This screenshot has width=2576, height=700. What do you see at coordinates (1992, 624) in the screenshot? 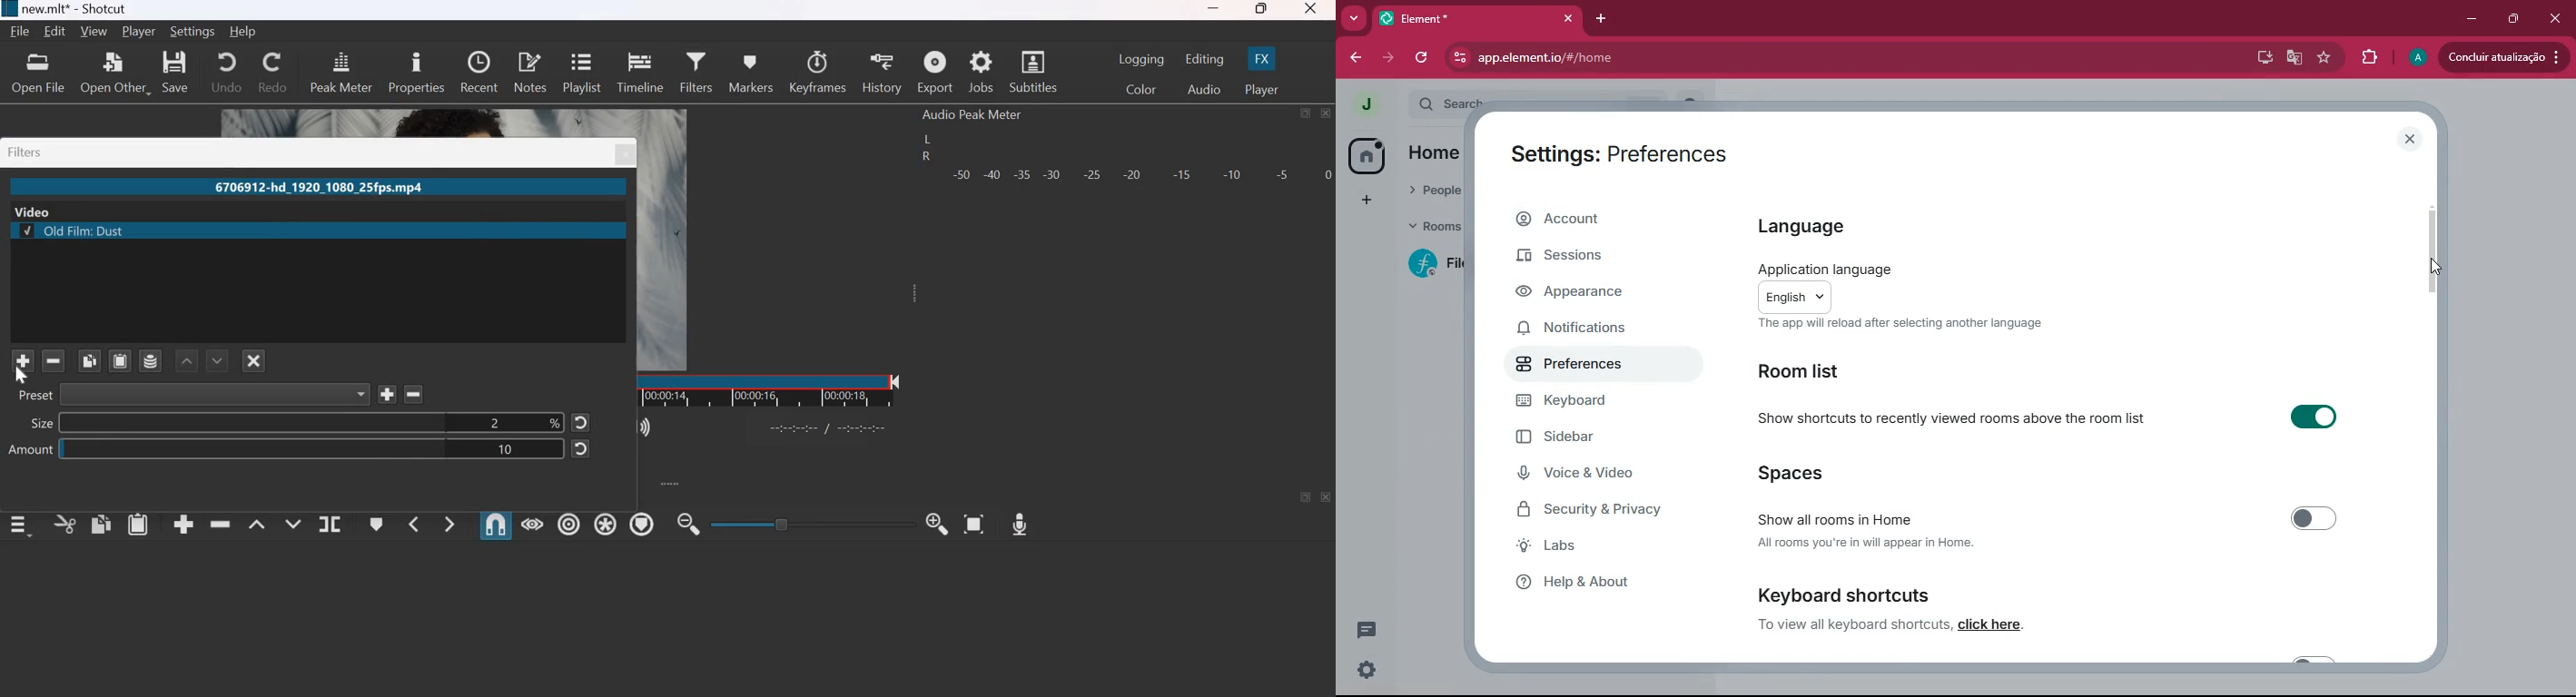
I see `Click here` at bounding box center [1992, 624].